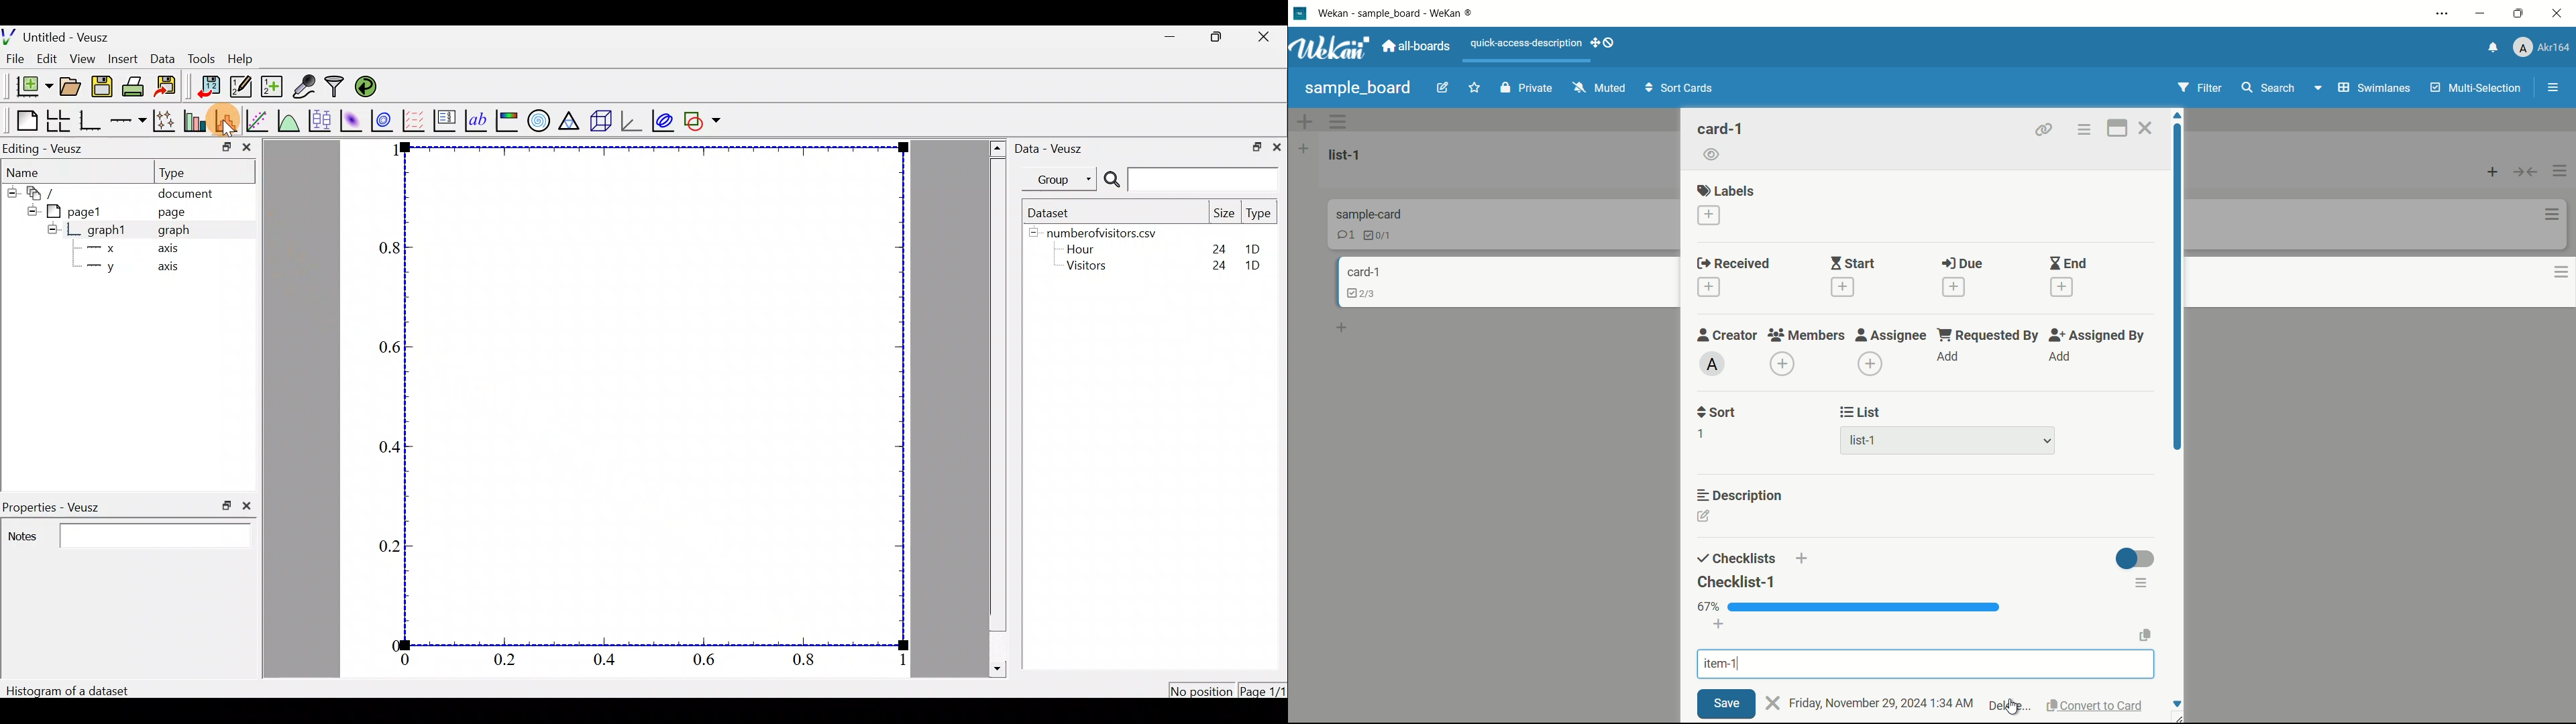 This screenshot has height=728, width=2576. What do you see at coordinates (2557, 276) in the screenshot?
I see `card actions` at bounding box center [2557, 276].